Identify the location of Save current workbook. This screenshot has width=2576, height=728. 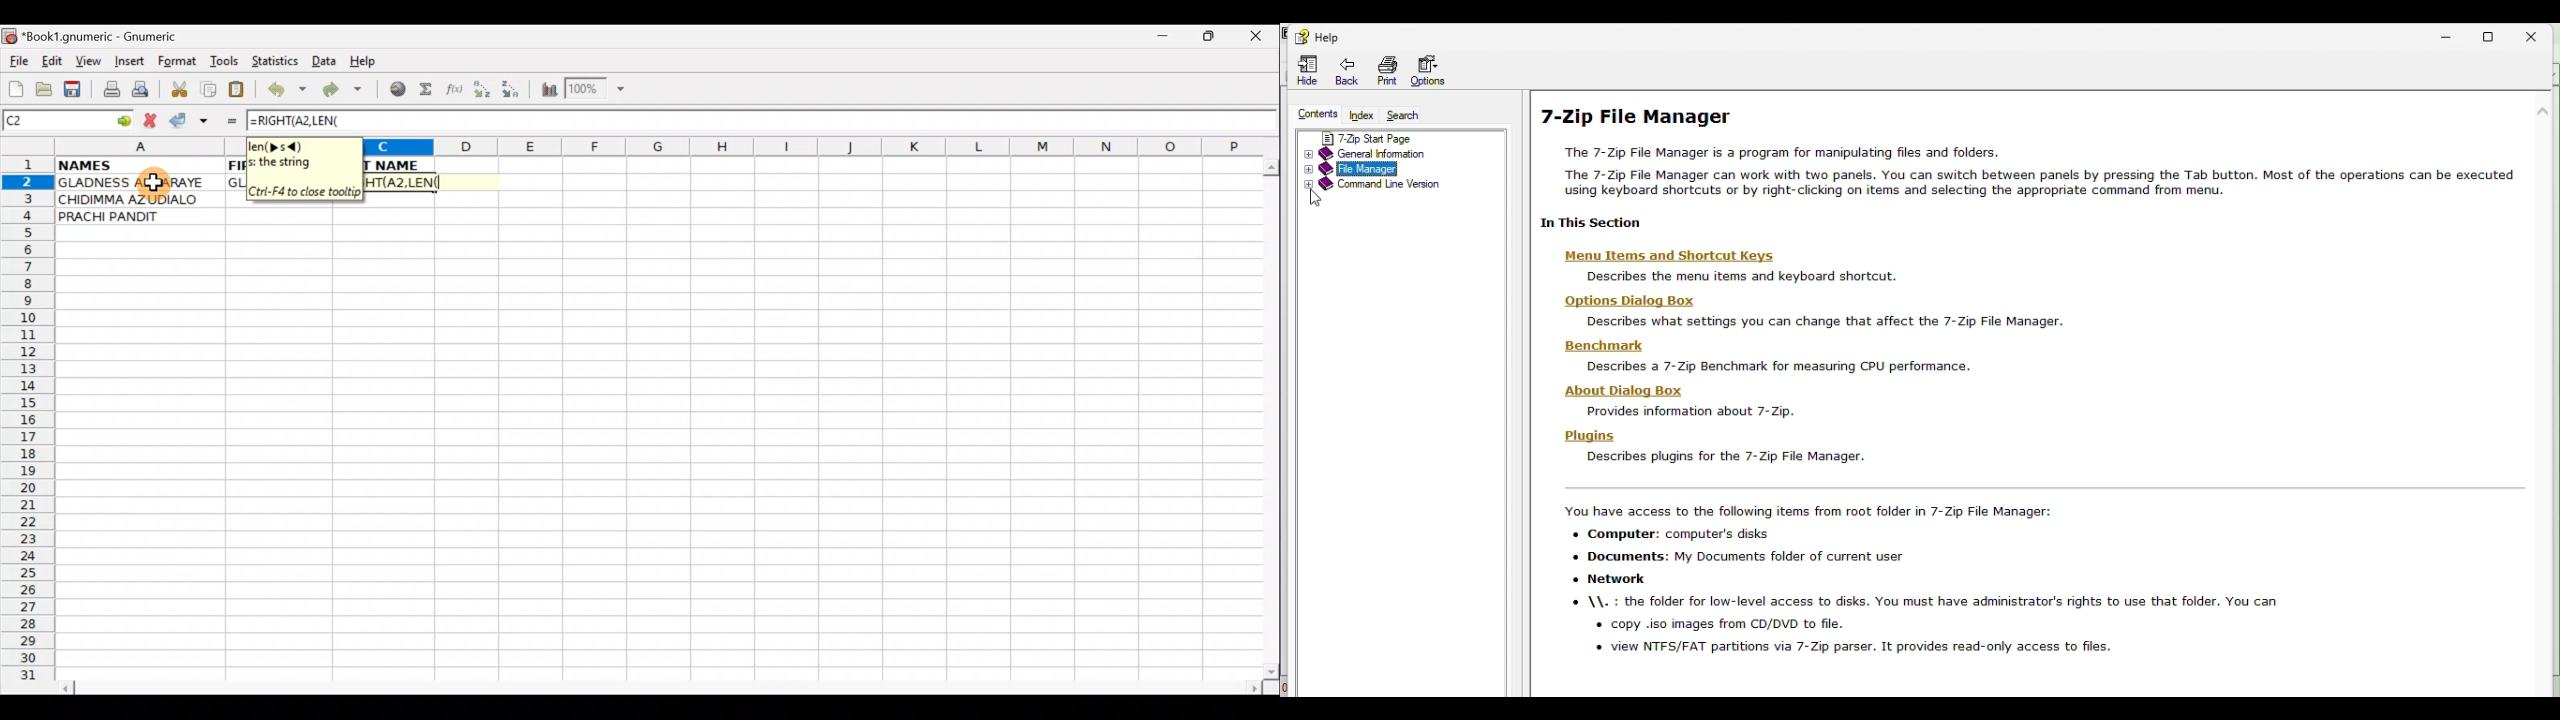
(75, 90).